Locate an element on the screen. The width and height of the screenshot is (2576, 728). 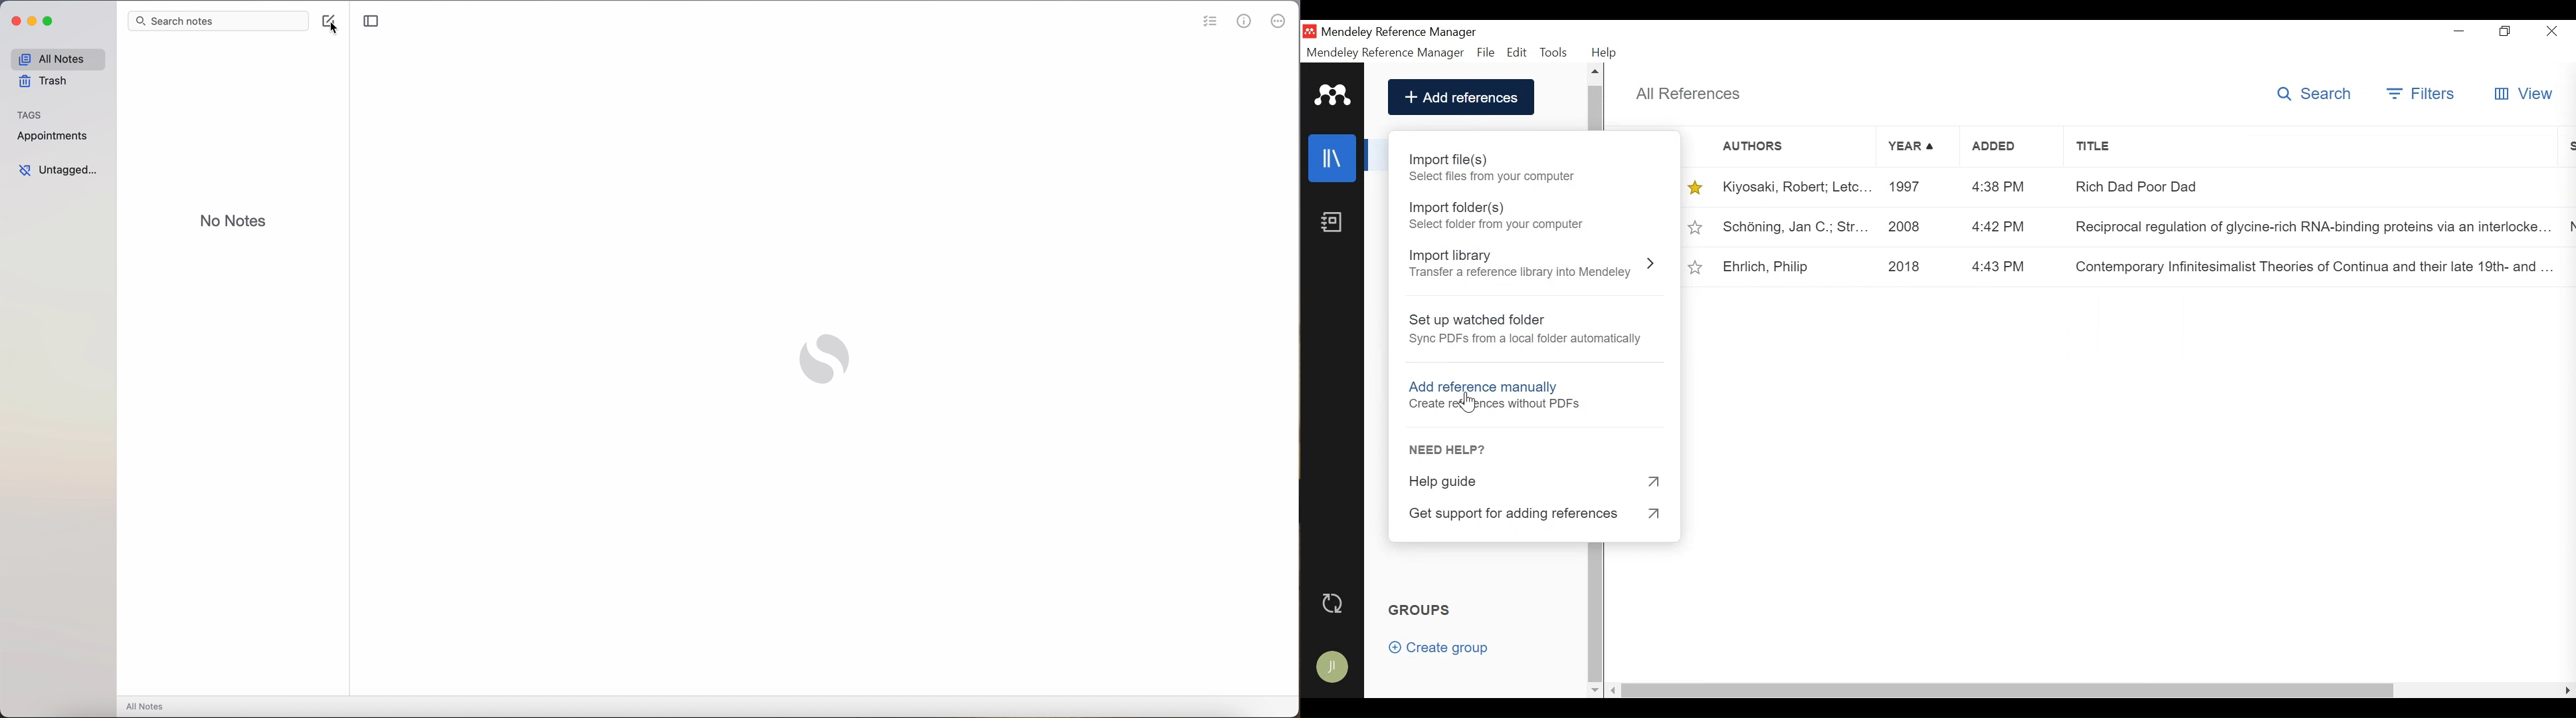
Scroll Right is located at coordinates (2566, 691).